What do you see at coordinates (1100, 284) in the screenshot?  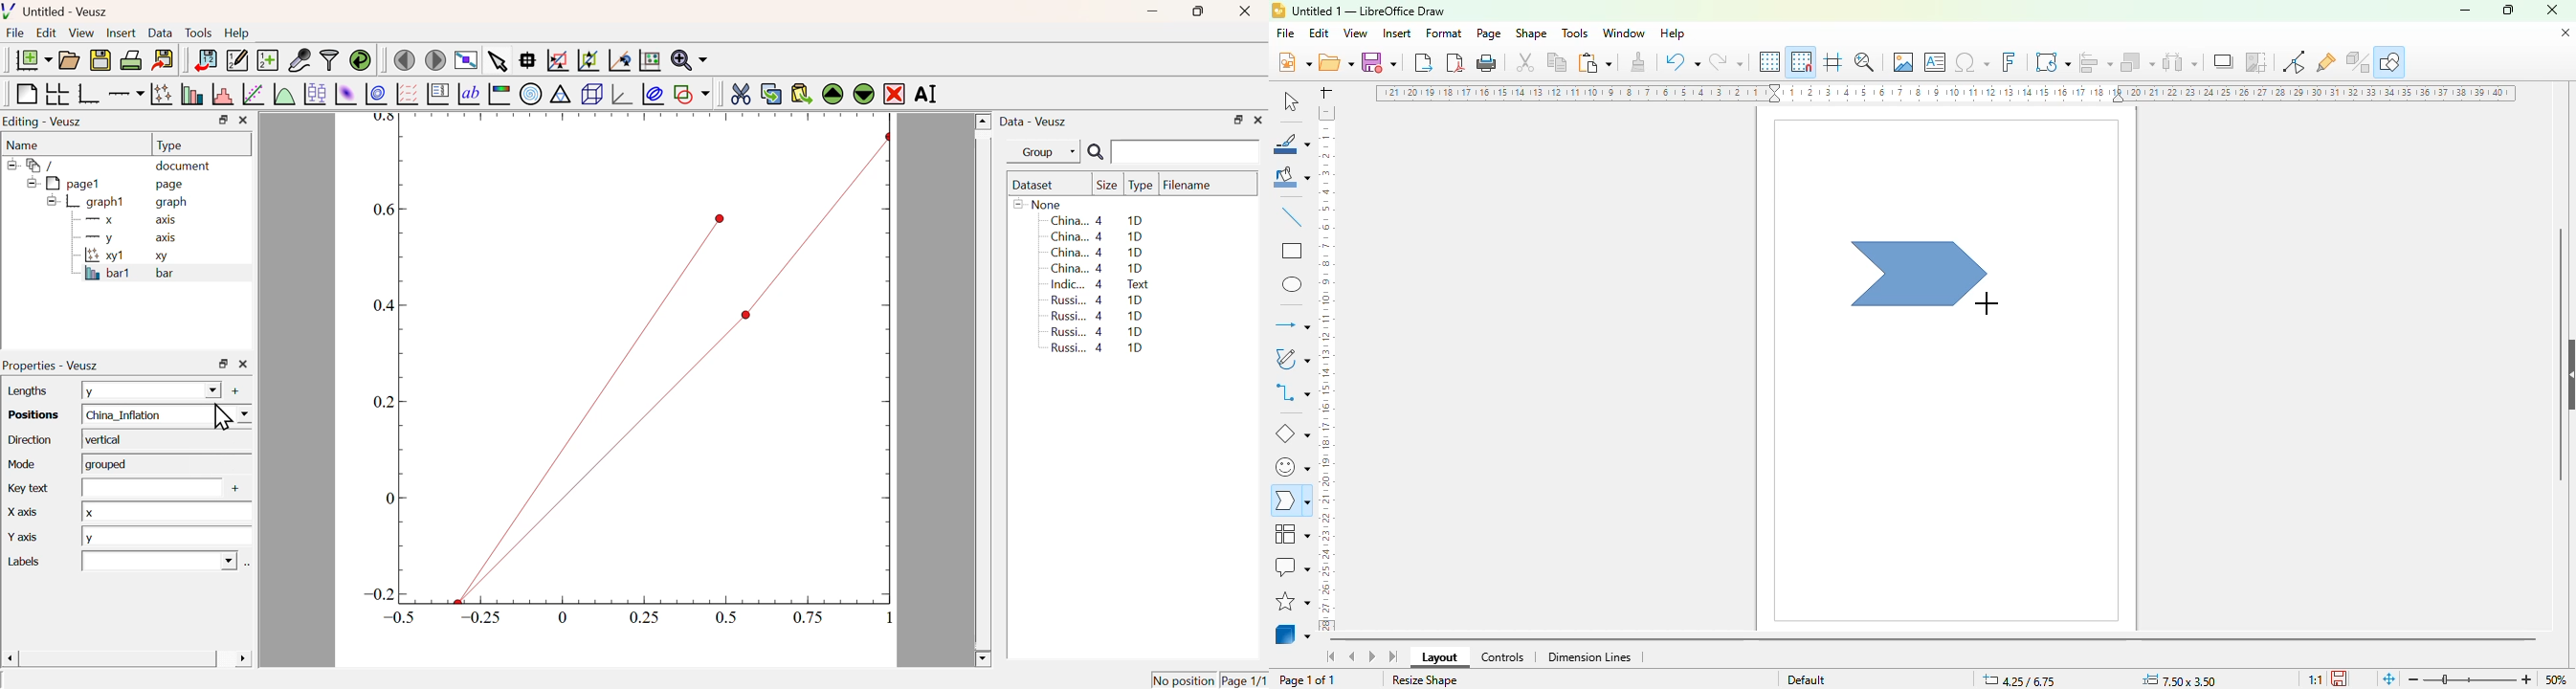 I see `Indic... 4 Text` at bounding box center [1100, 284].